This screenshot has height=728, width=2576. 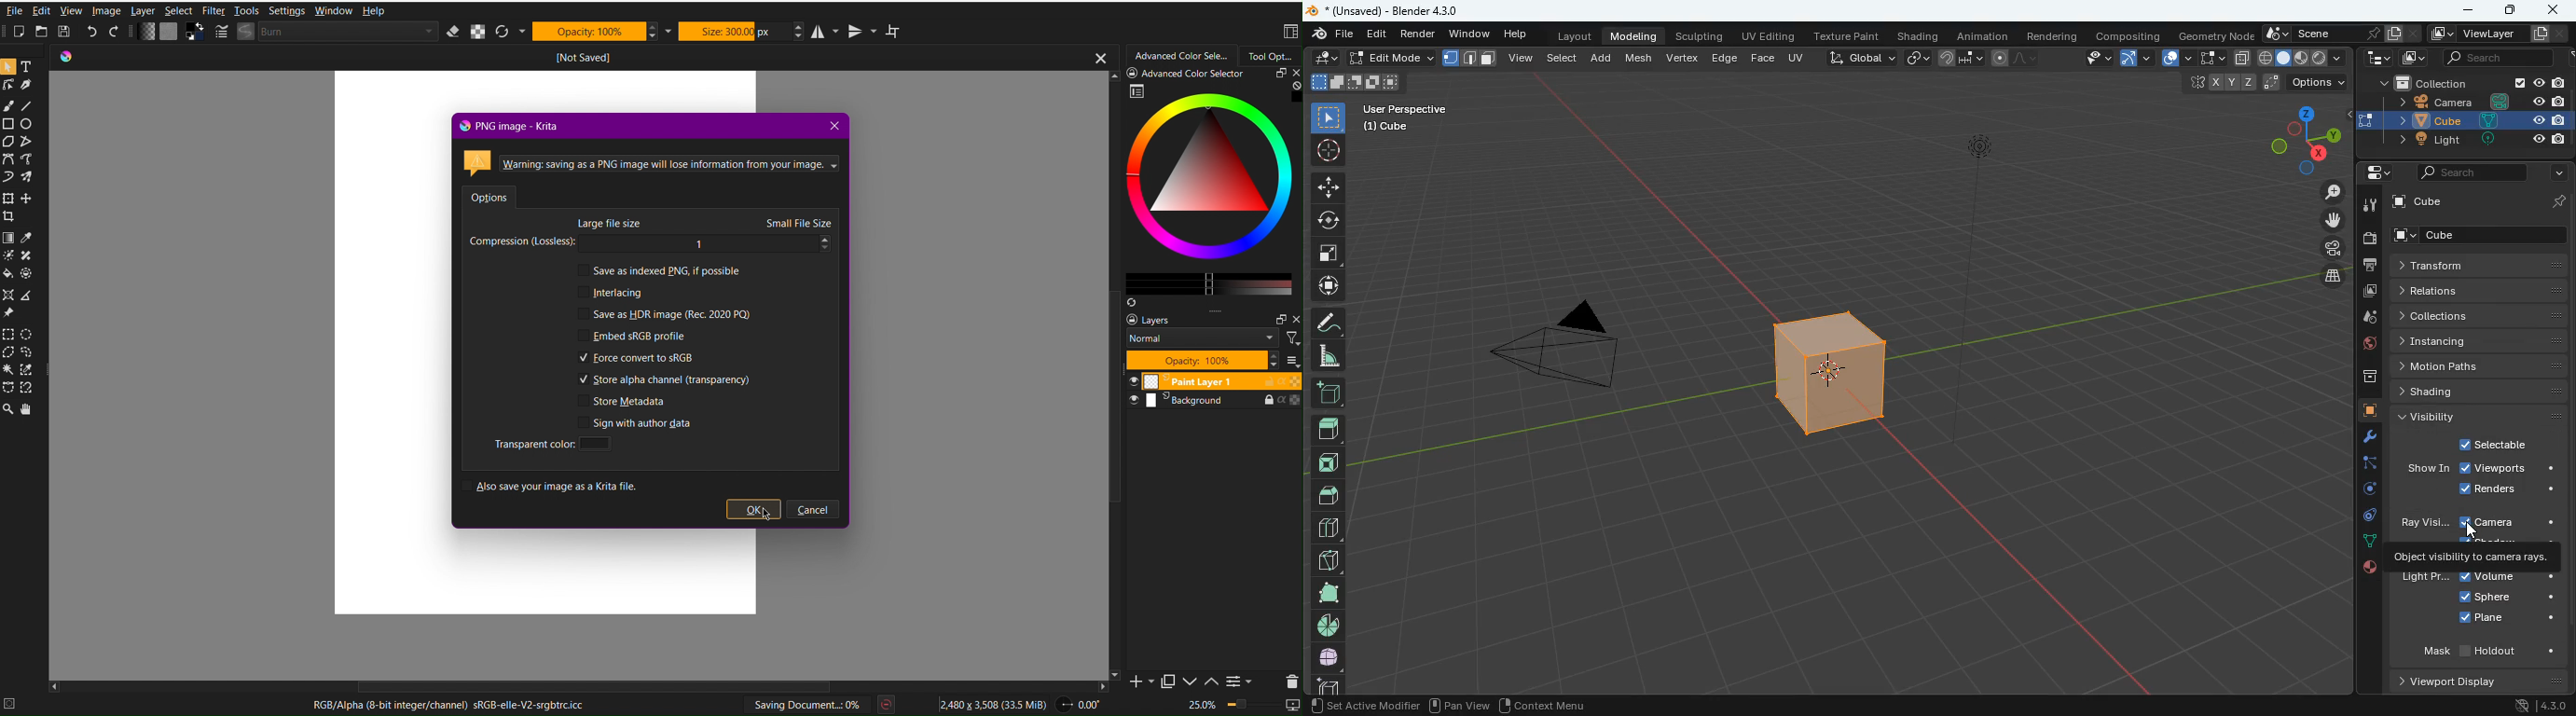 I want to click on cube, so click(x=1816, y=377).